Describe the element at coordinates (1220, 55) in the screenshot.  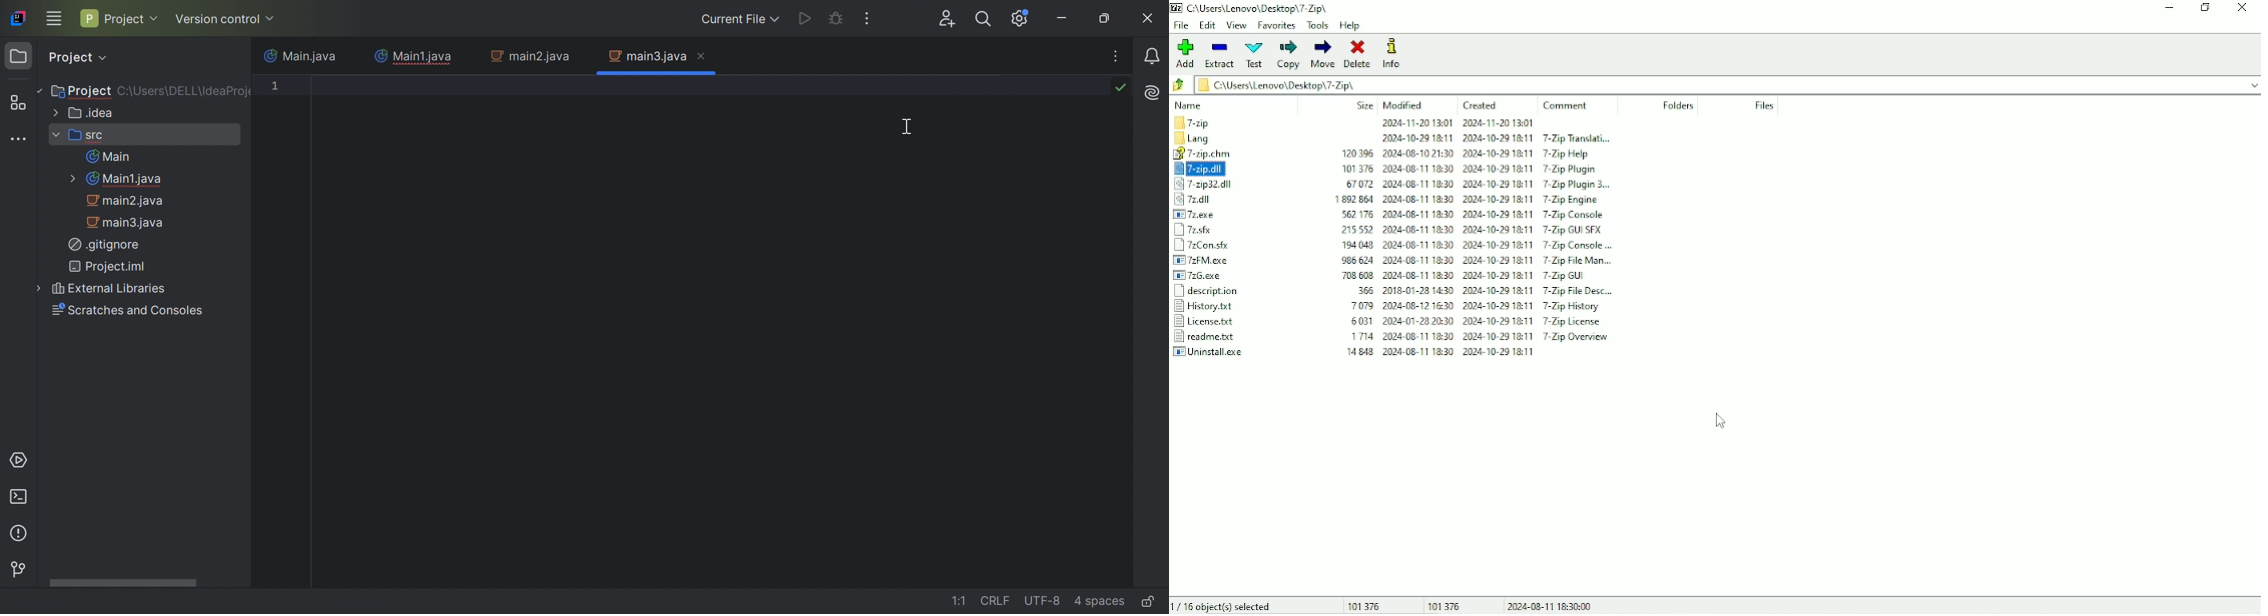
I see `Extract` at that location.